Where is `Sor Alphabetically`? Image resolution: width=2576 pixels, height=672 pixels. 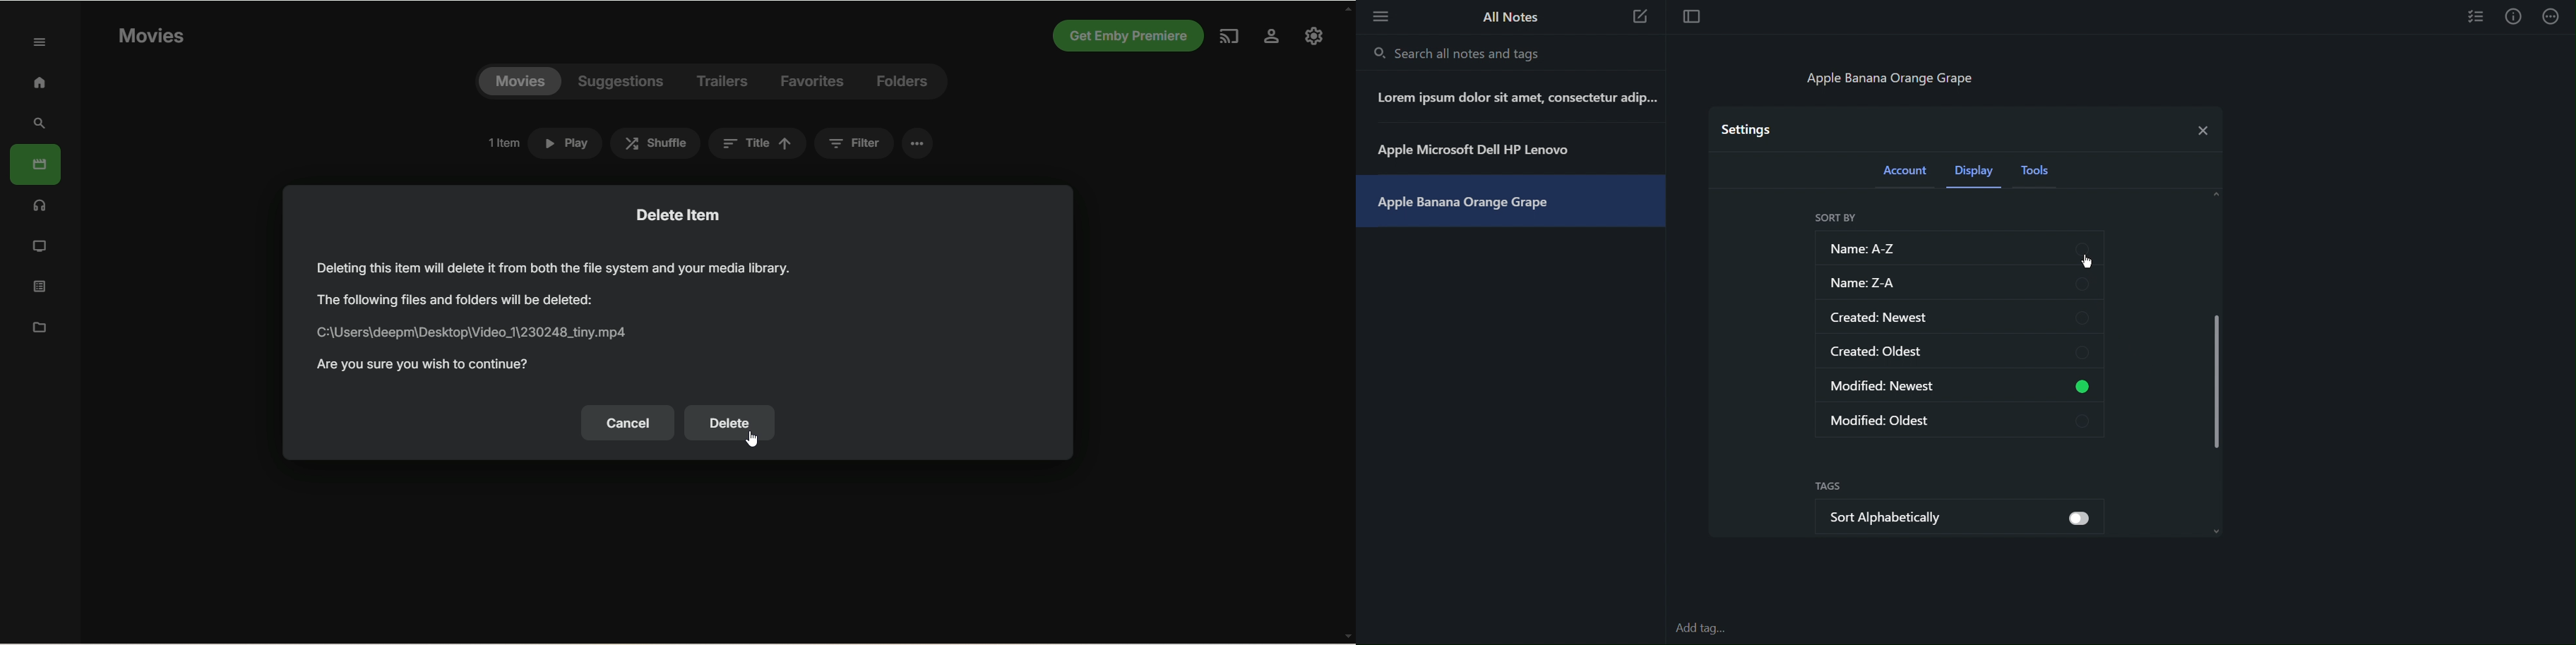 Sor Alphabetically is located at coordinates (1937, 515).